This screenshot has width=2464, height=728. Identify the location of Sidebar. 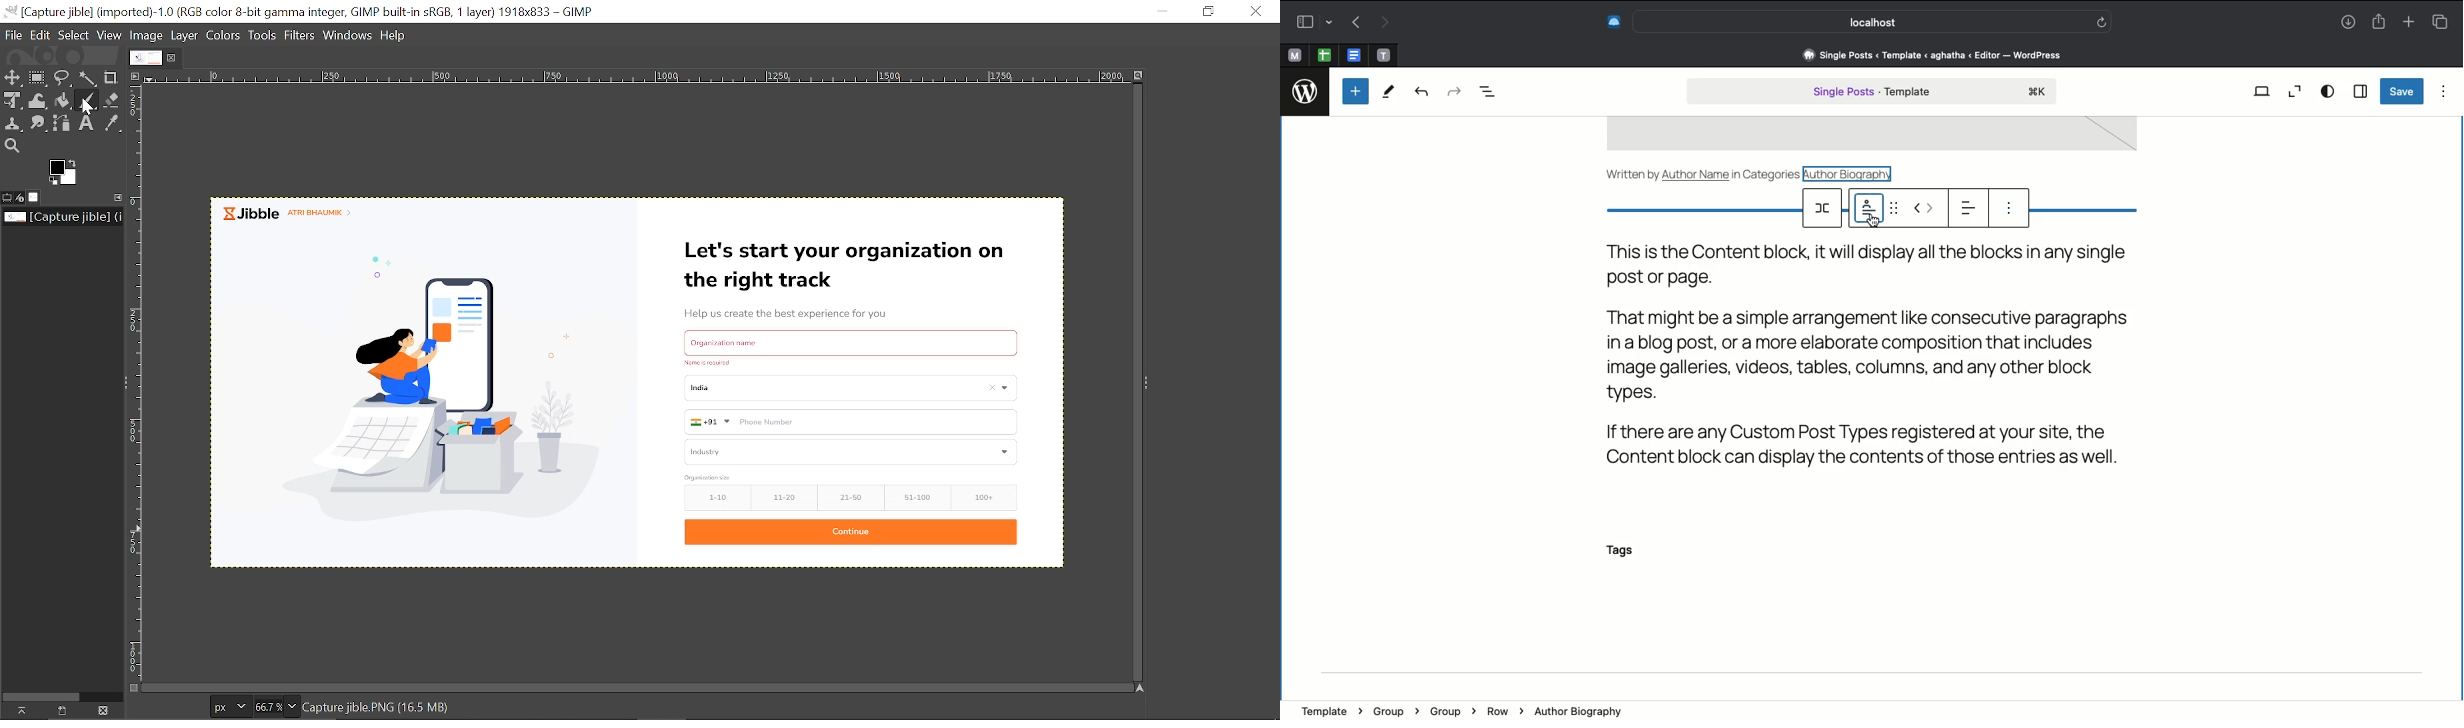
(1310, 22).